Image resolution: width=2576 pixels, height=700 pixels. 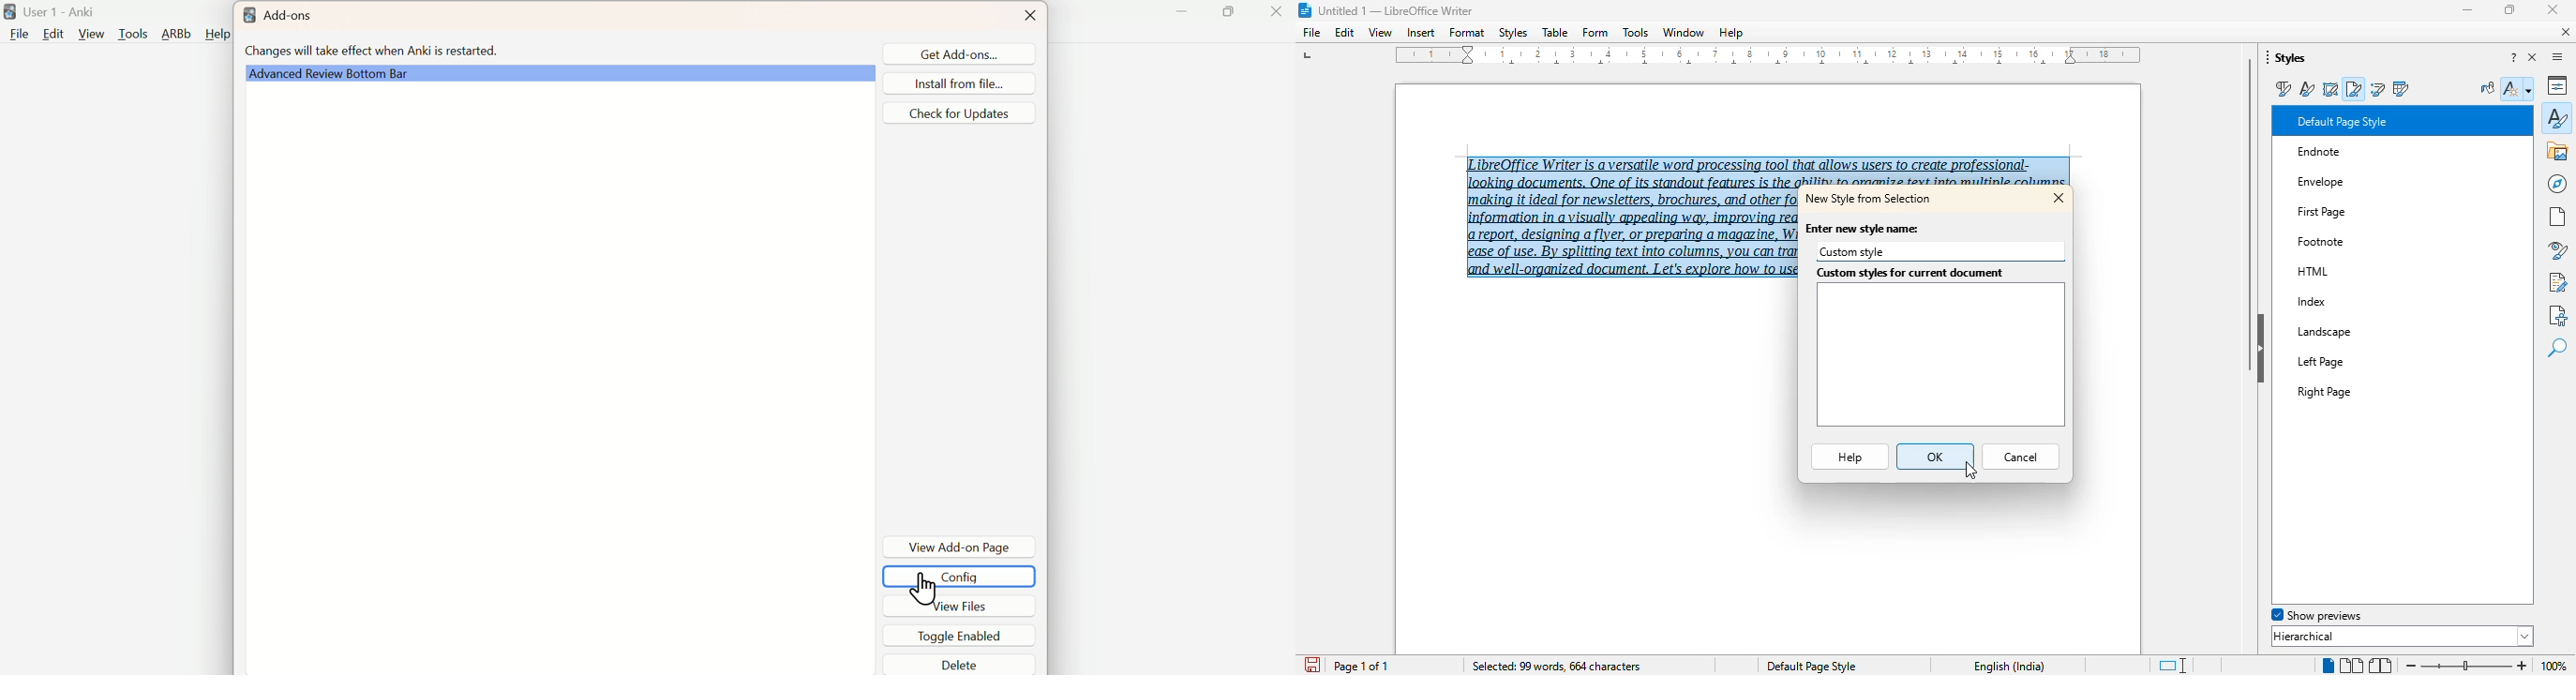 What do you see at coordinates (2359, 302) in the screenshot?
I see `Index` at bounding box center [2359, 302].